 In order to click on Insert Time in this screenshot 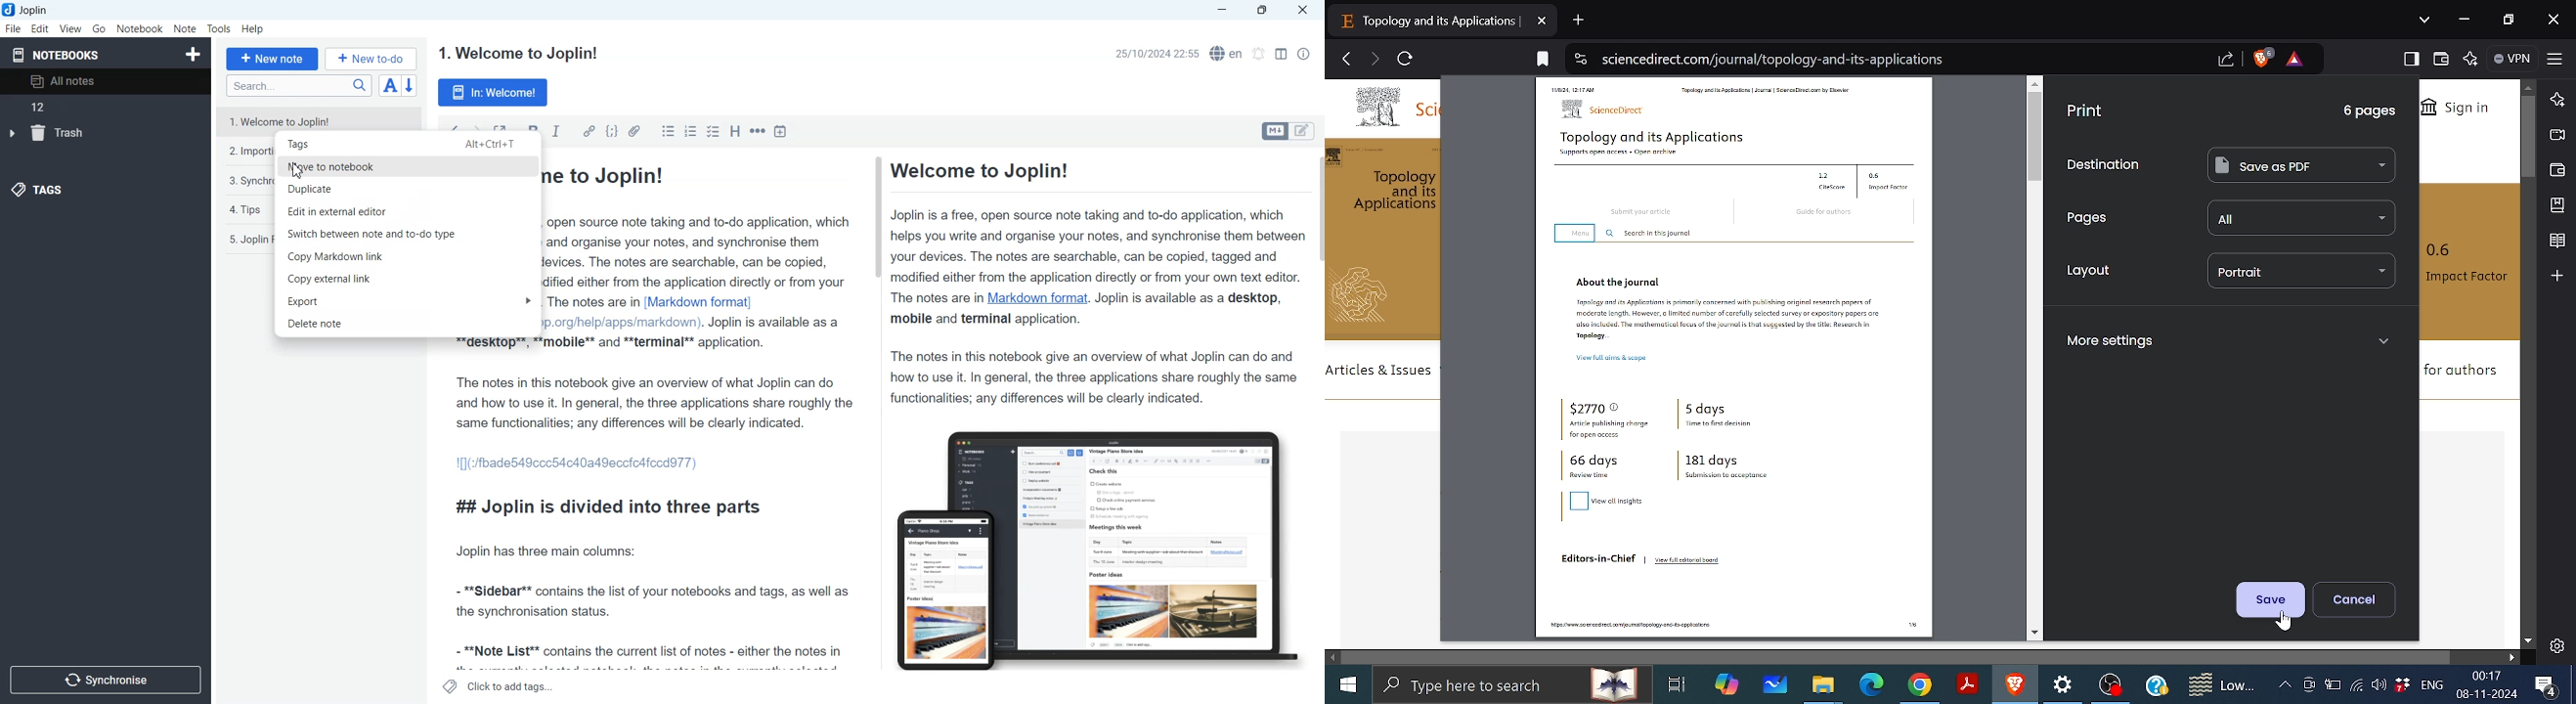, I will do `click(781, 132)`.